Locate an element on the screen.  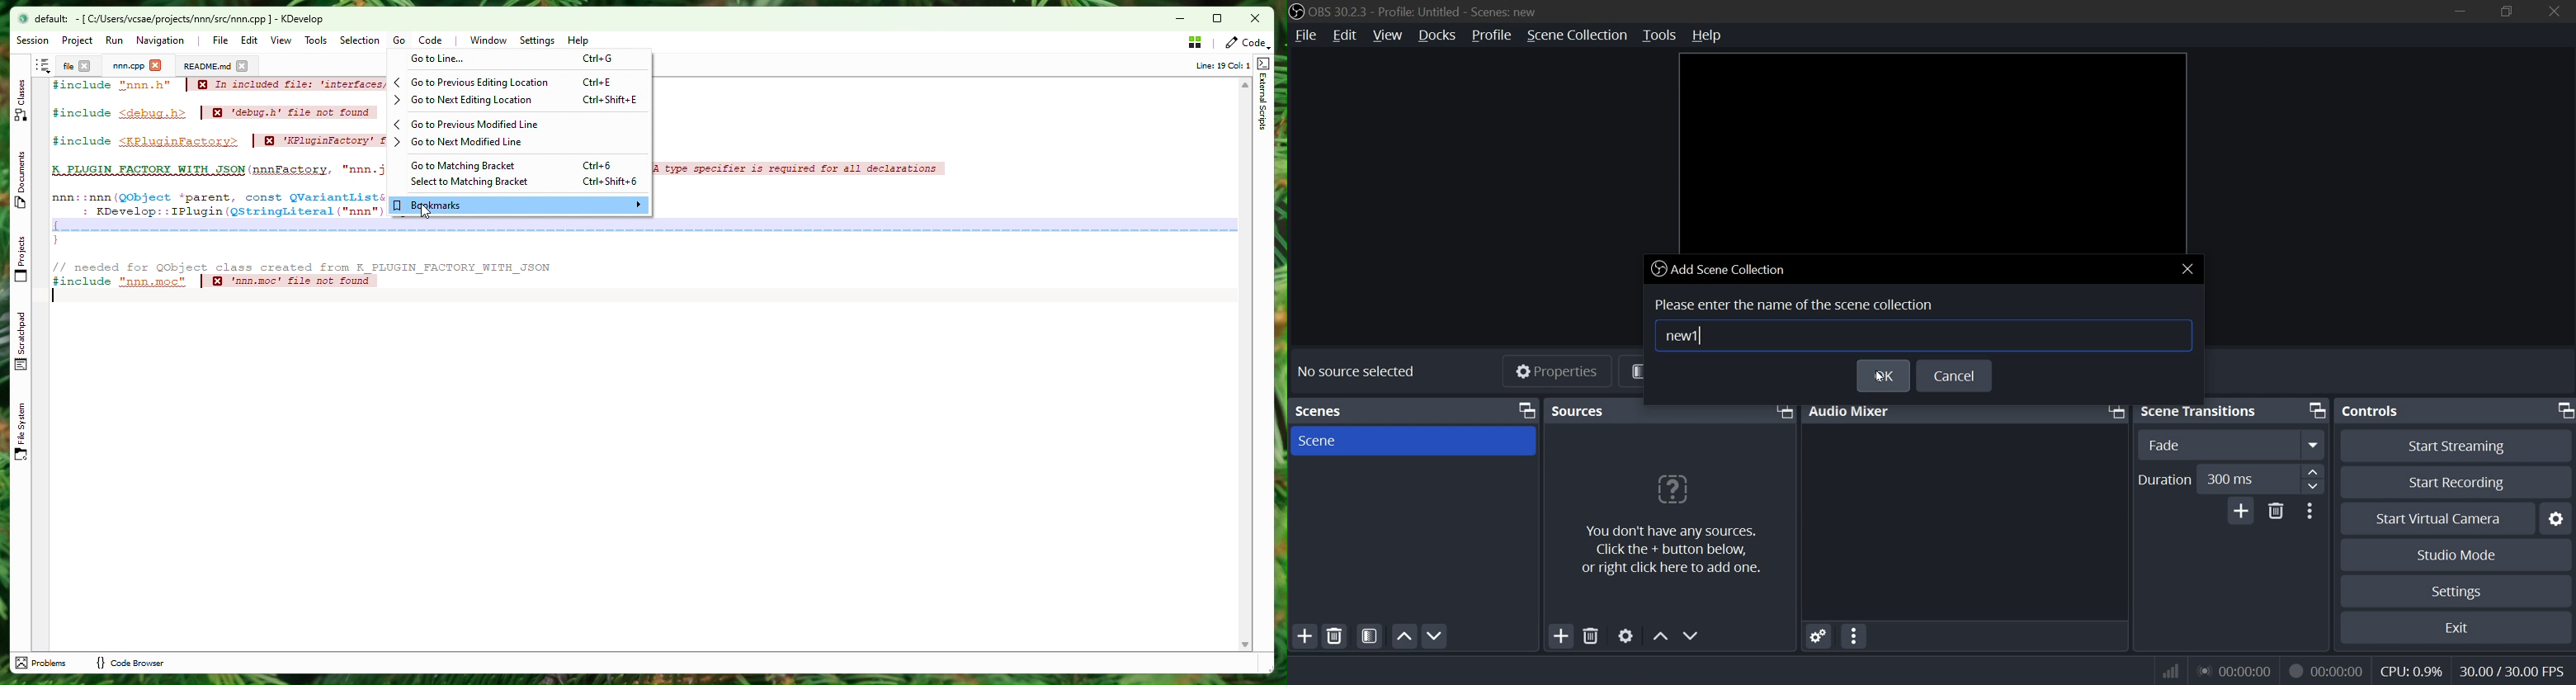
question mark icon is located at coordinates (1671, 491).